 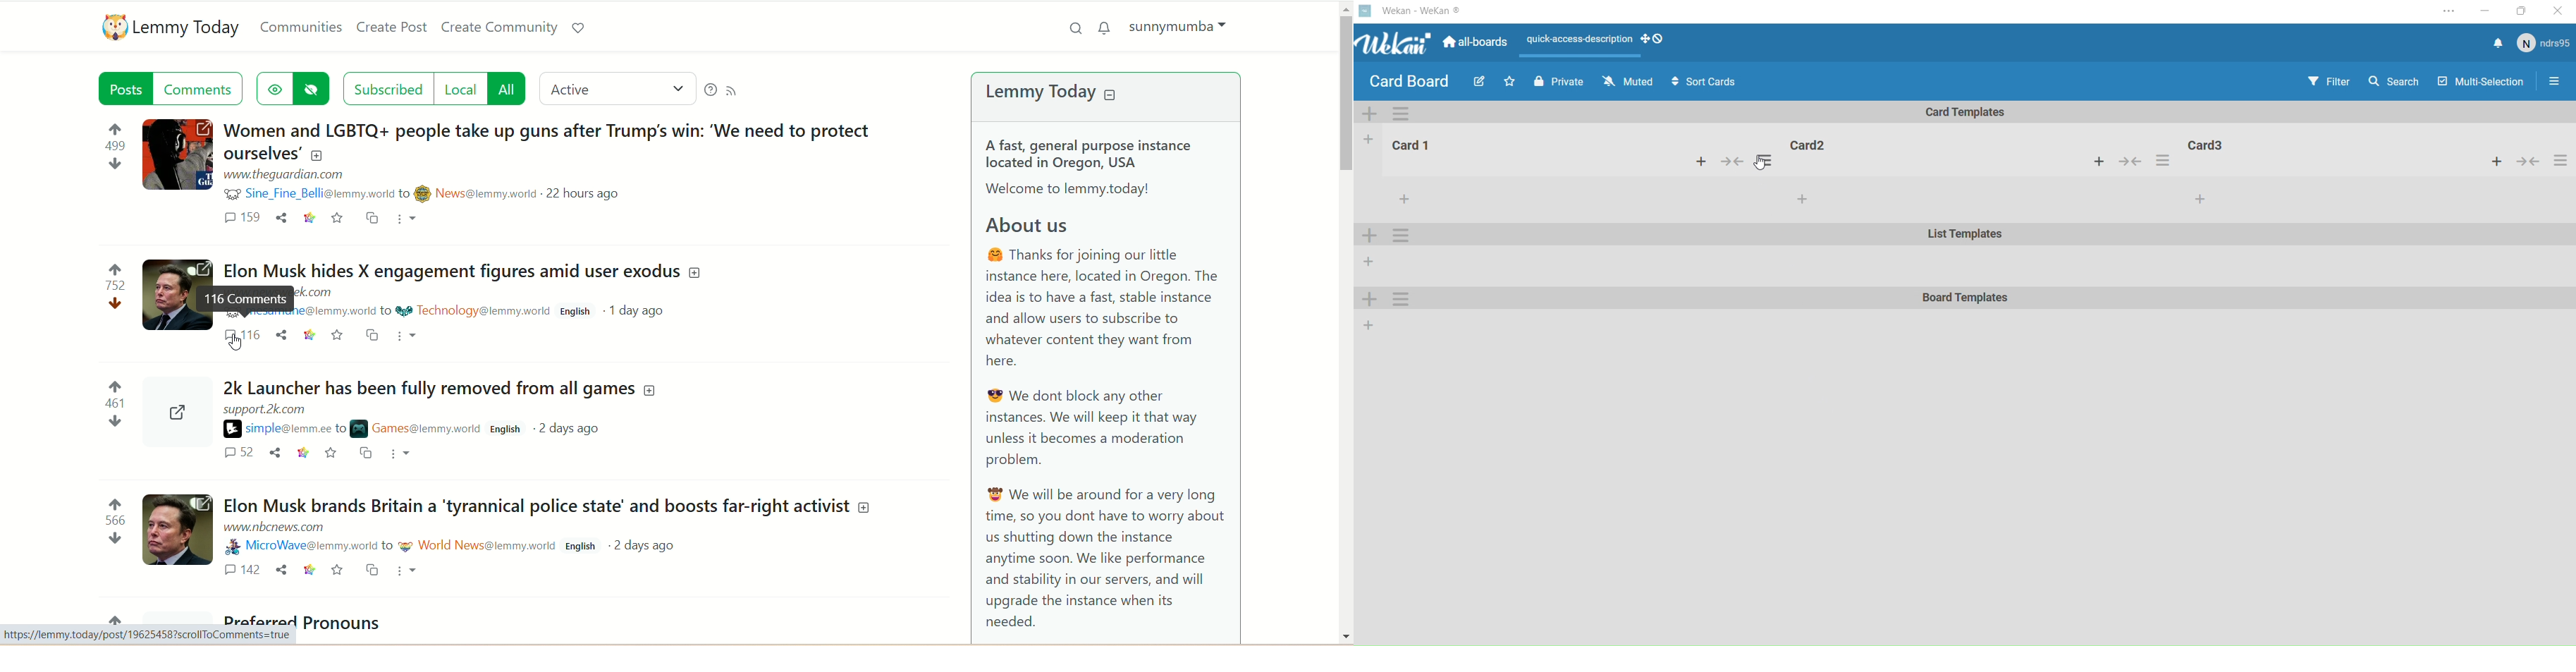 I want to click on cross-post, so click(x=367, y=452).